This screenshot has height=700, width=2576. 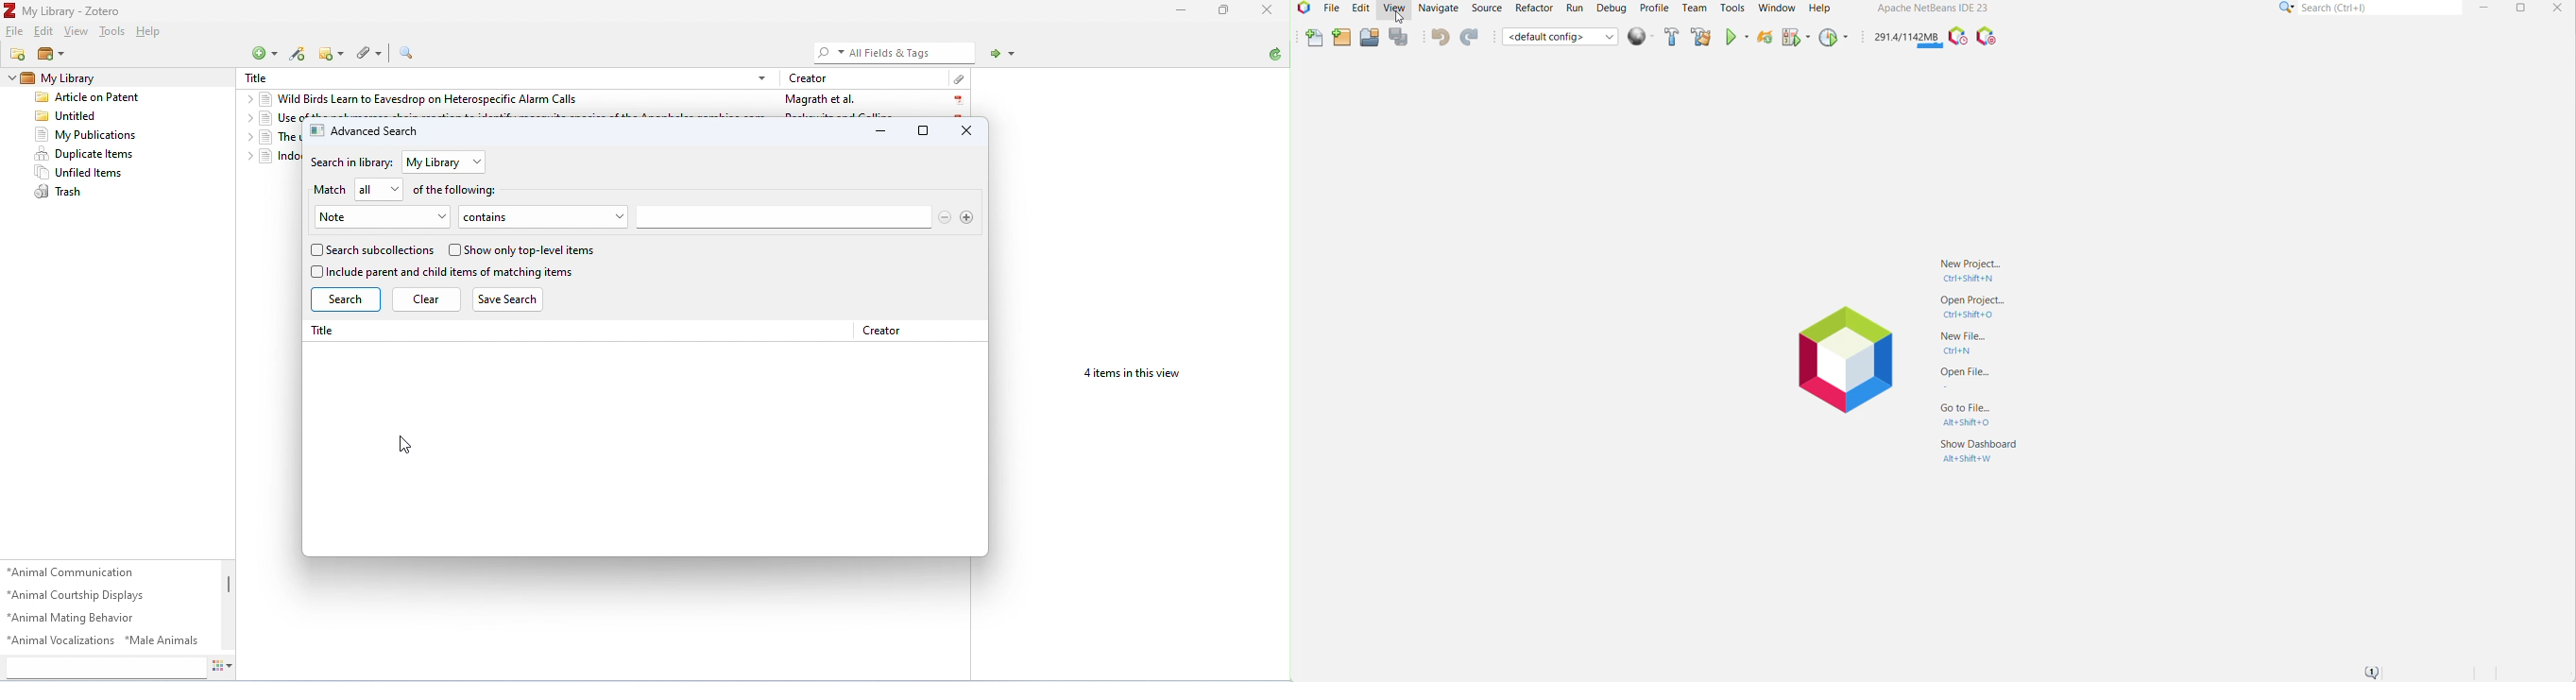 I want to click on maximize, so click(x=1220, y=10).